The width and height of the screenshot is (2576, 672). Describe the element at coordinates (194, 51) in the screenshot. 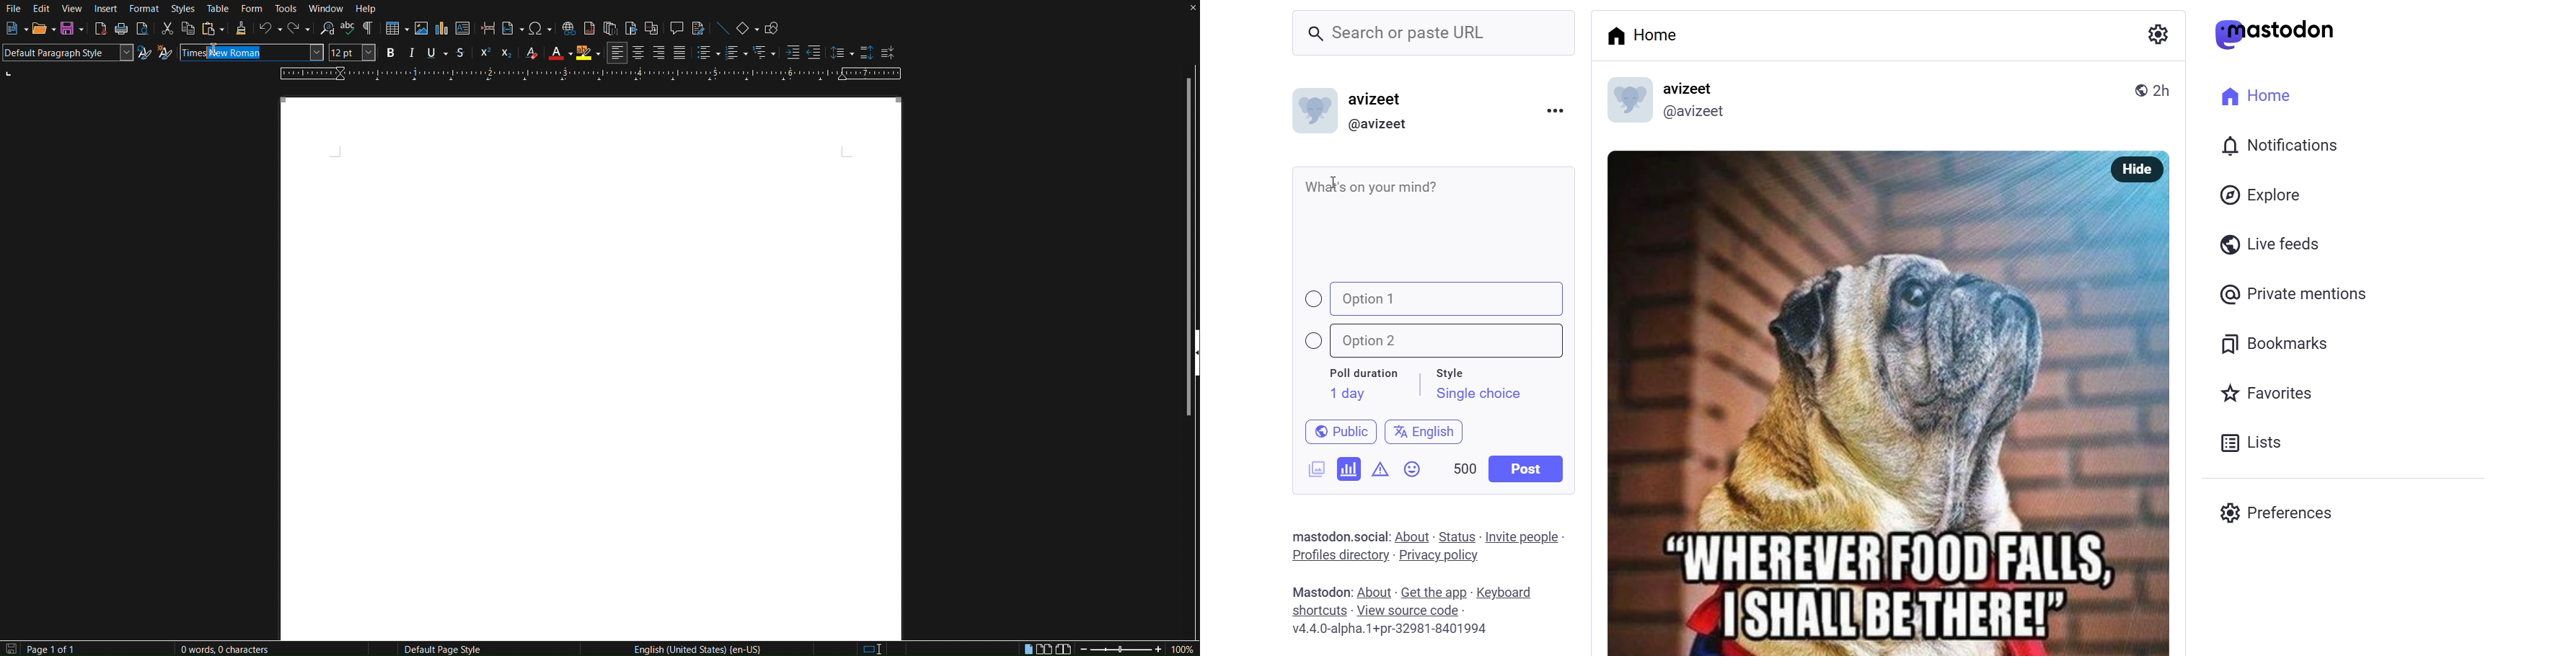

I see `Times` at that location.